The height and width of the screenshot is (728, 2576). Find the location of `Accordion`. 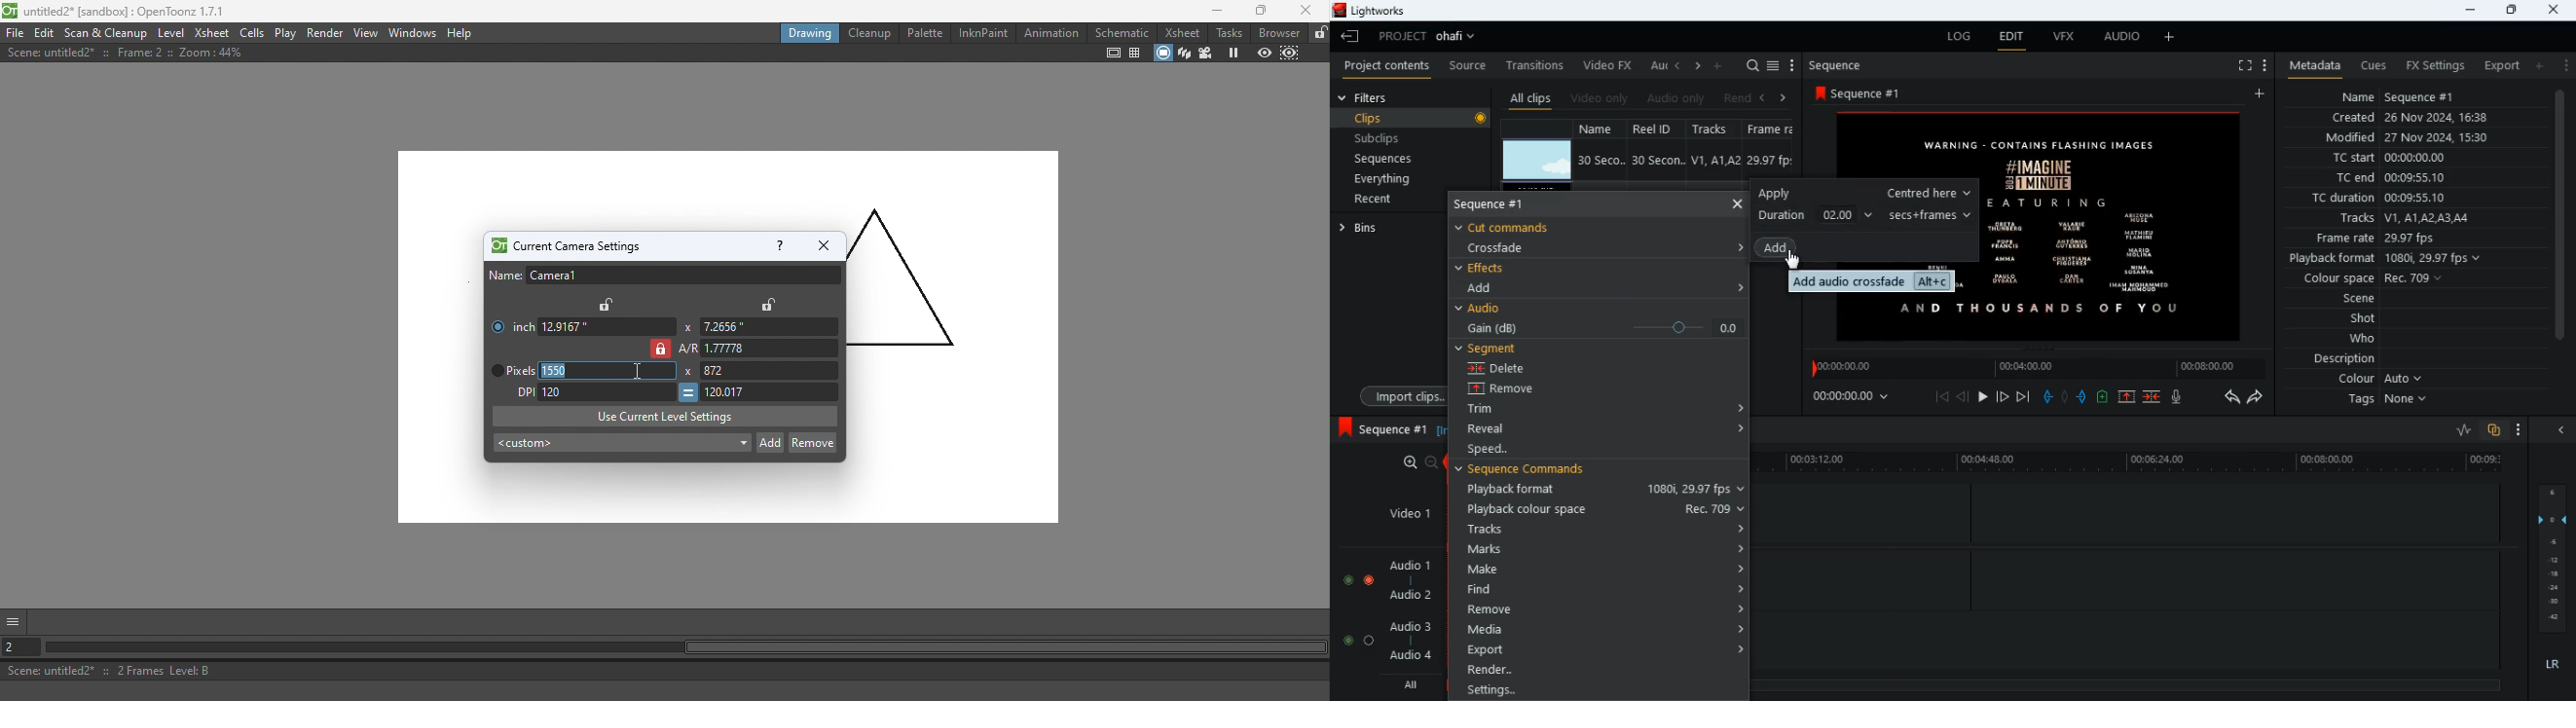

Accordion is located at coordinates (1738, 430).